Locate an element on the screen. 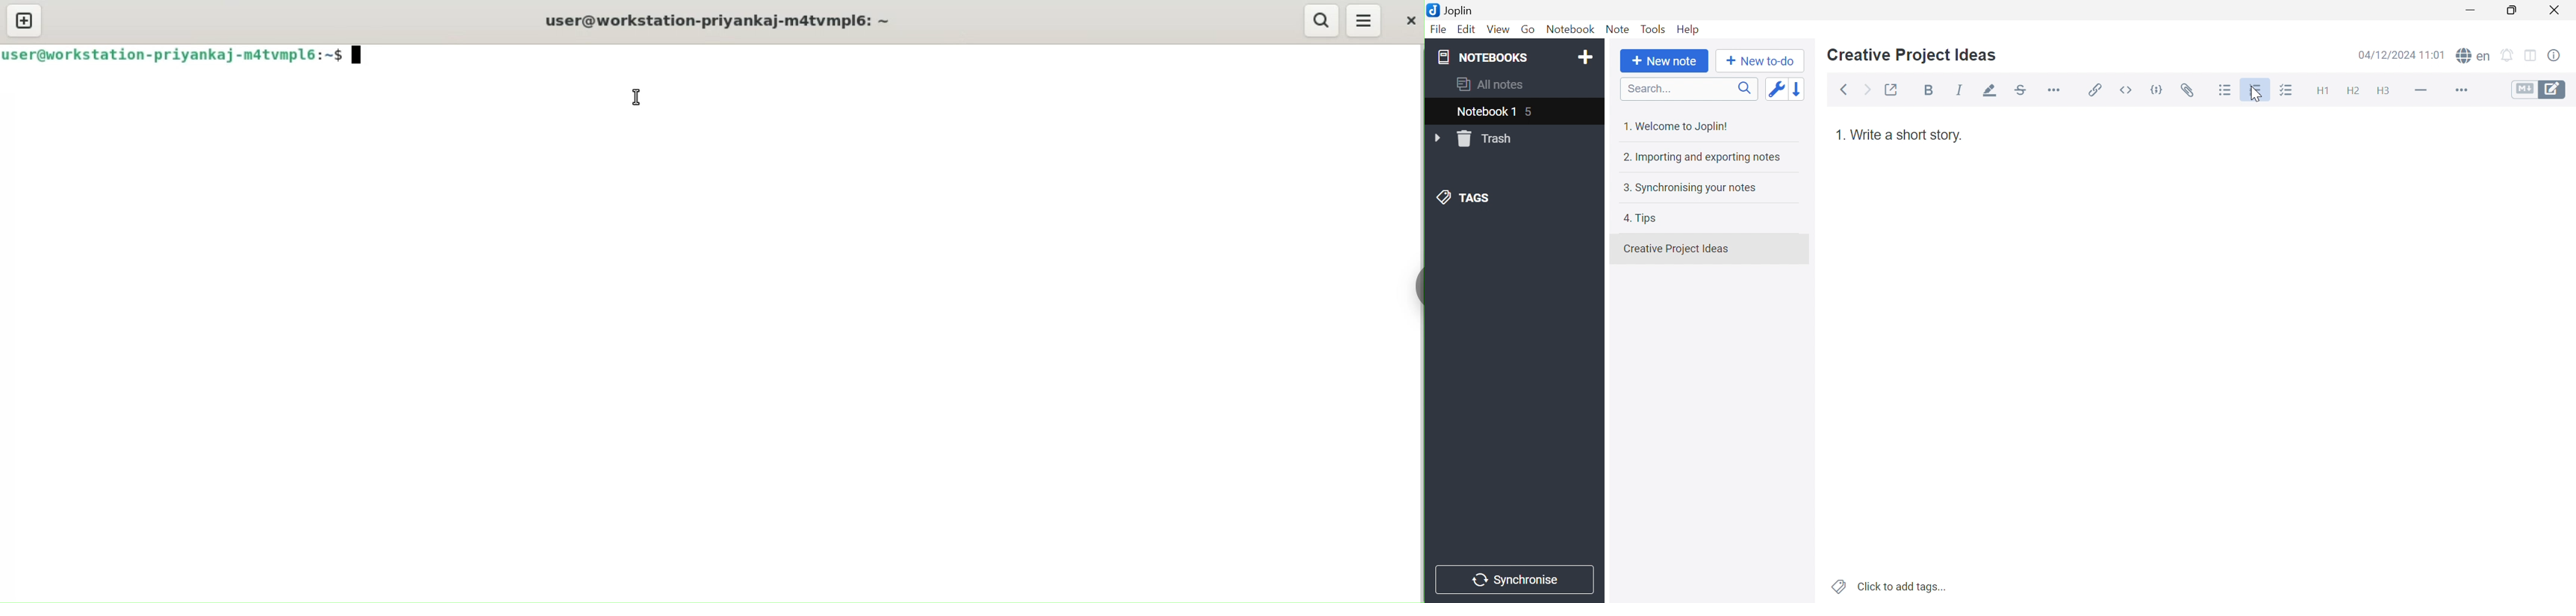 This screenshot has width=2576, height=616. Back is located at coordinates (1847, 89).